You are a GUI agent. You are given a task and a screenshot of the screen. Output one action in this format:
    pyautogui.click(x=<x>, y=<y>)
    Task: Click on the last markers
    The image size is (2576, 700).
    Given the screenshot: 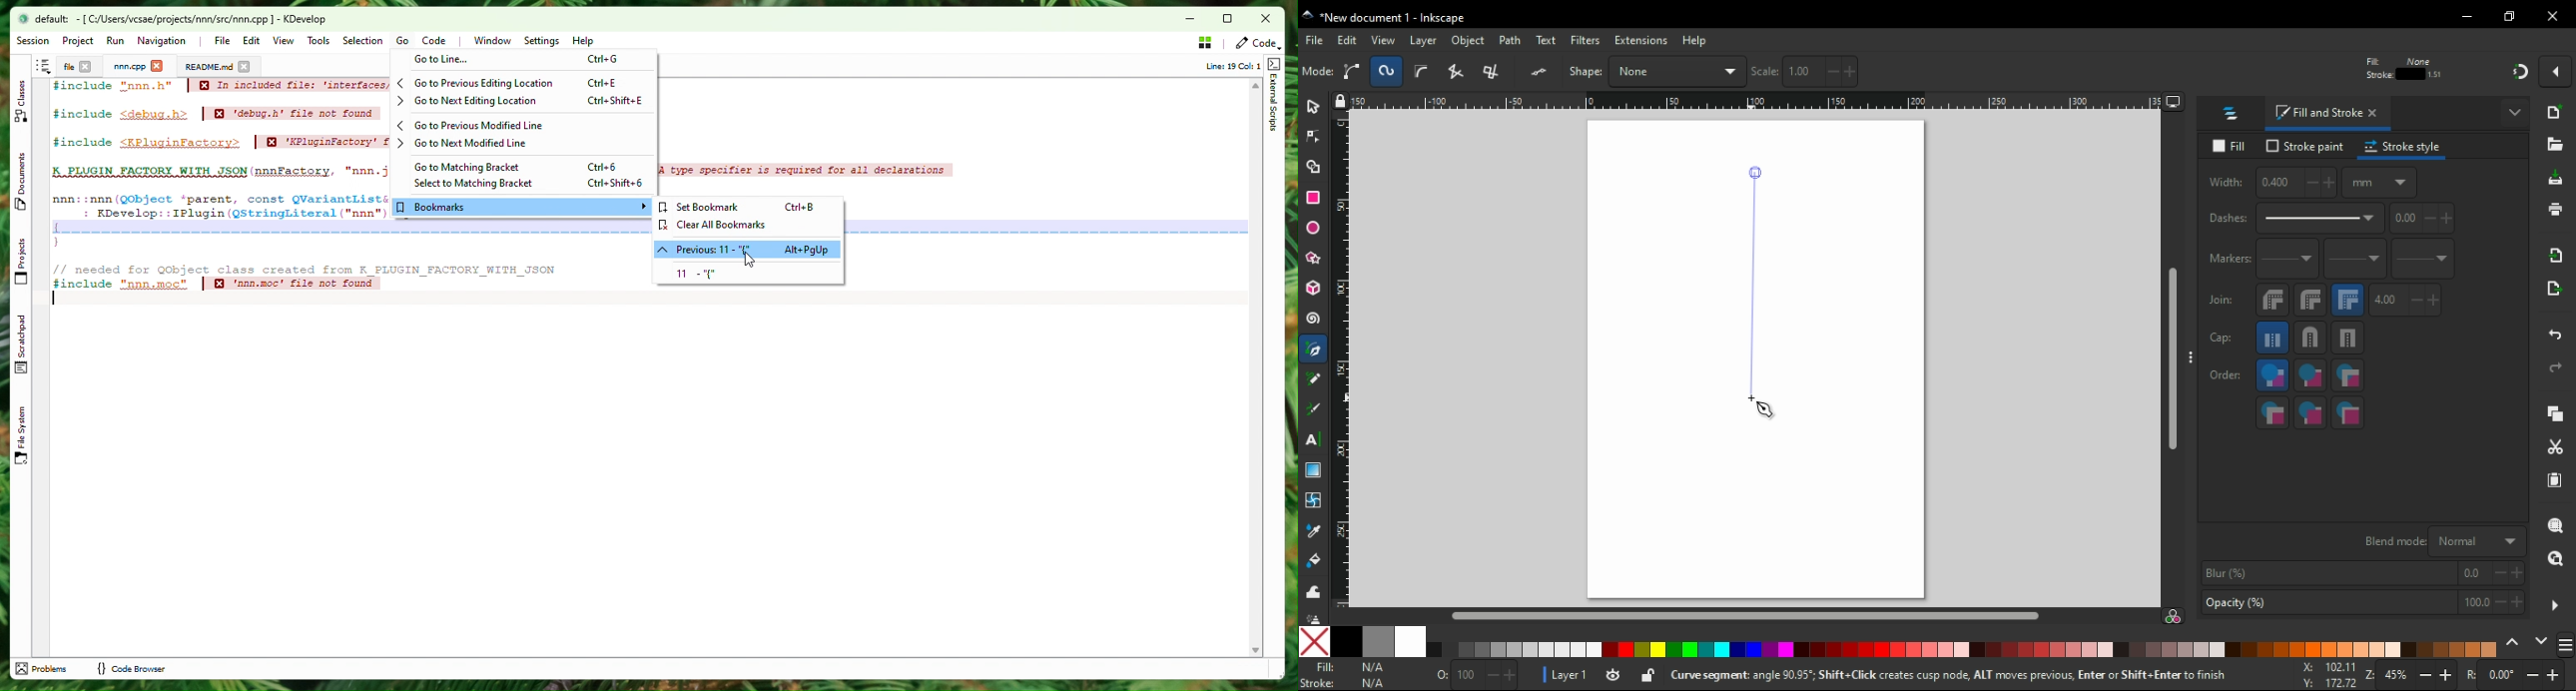 What is the action you would take?
    pyautogui.click(x=2421, y=259)
    